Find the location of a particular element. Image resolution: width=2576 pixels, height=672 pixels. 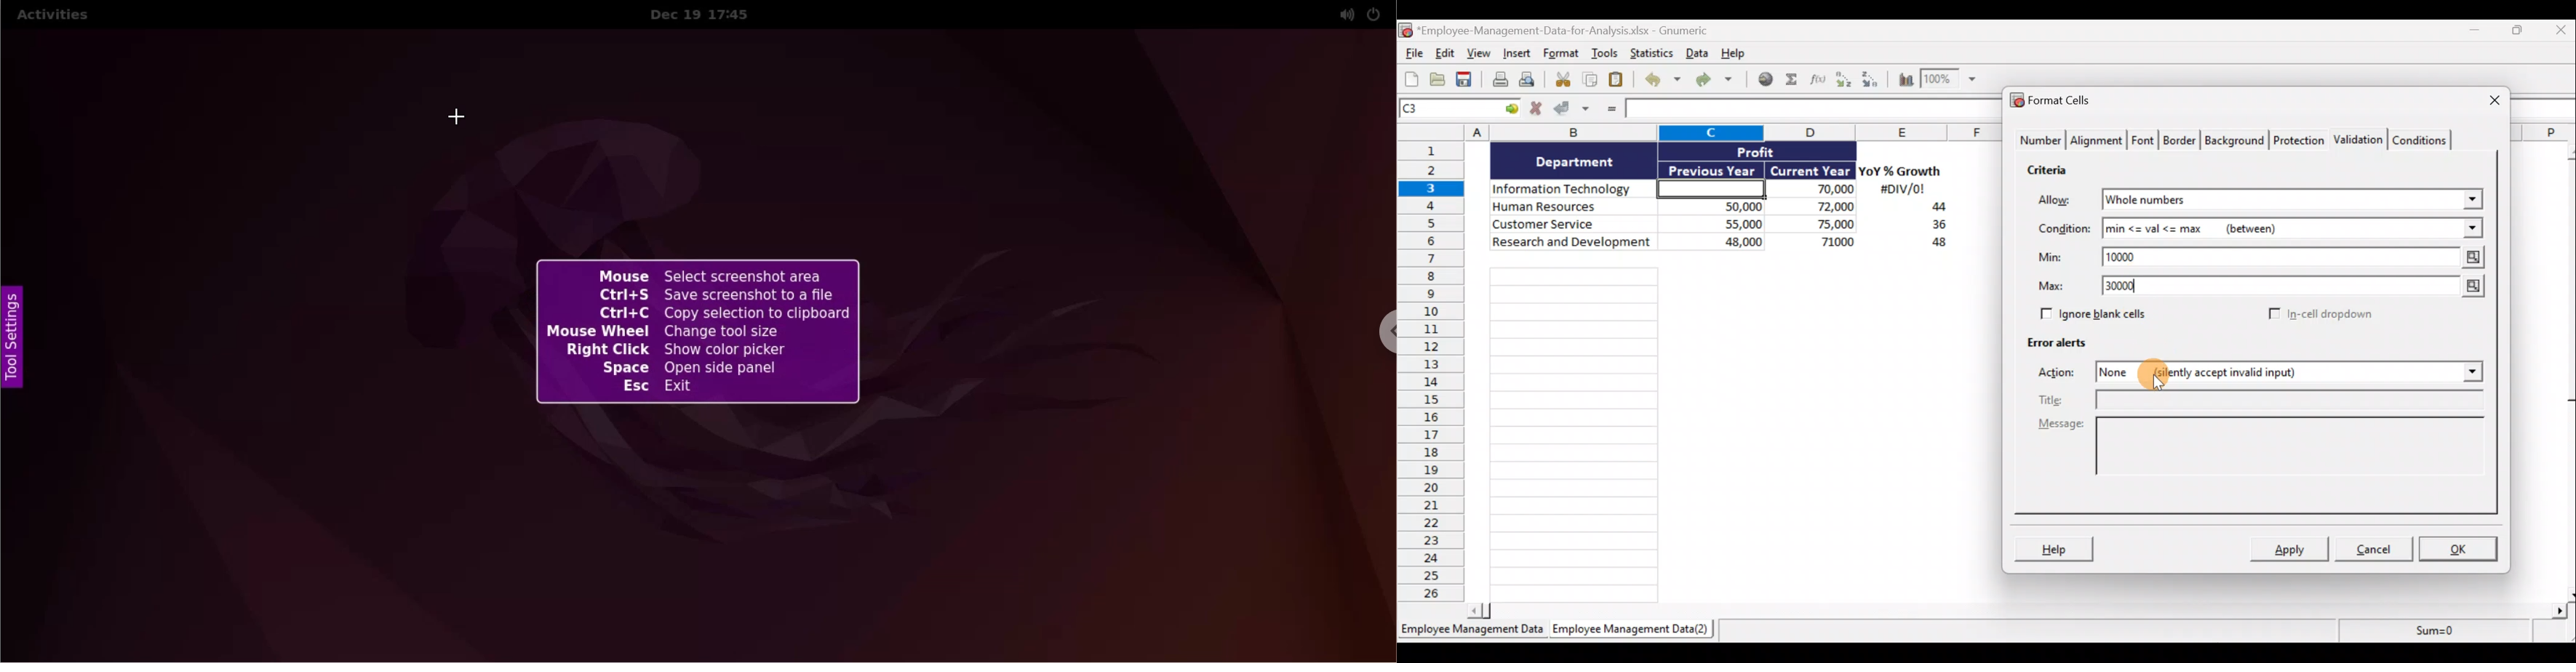

Data is located at coordinates (1696, 53).